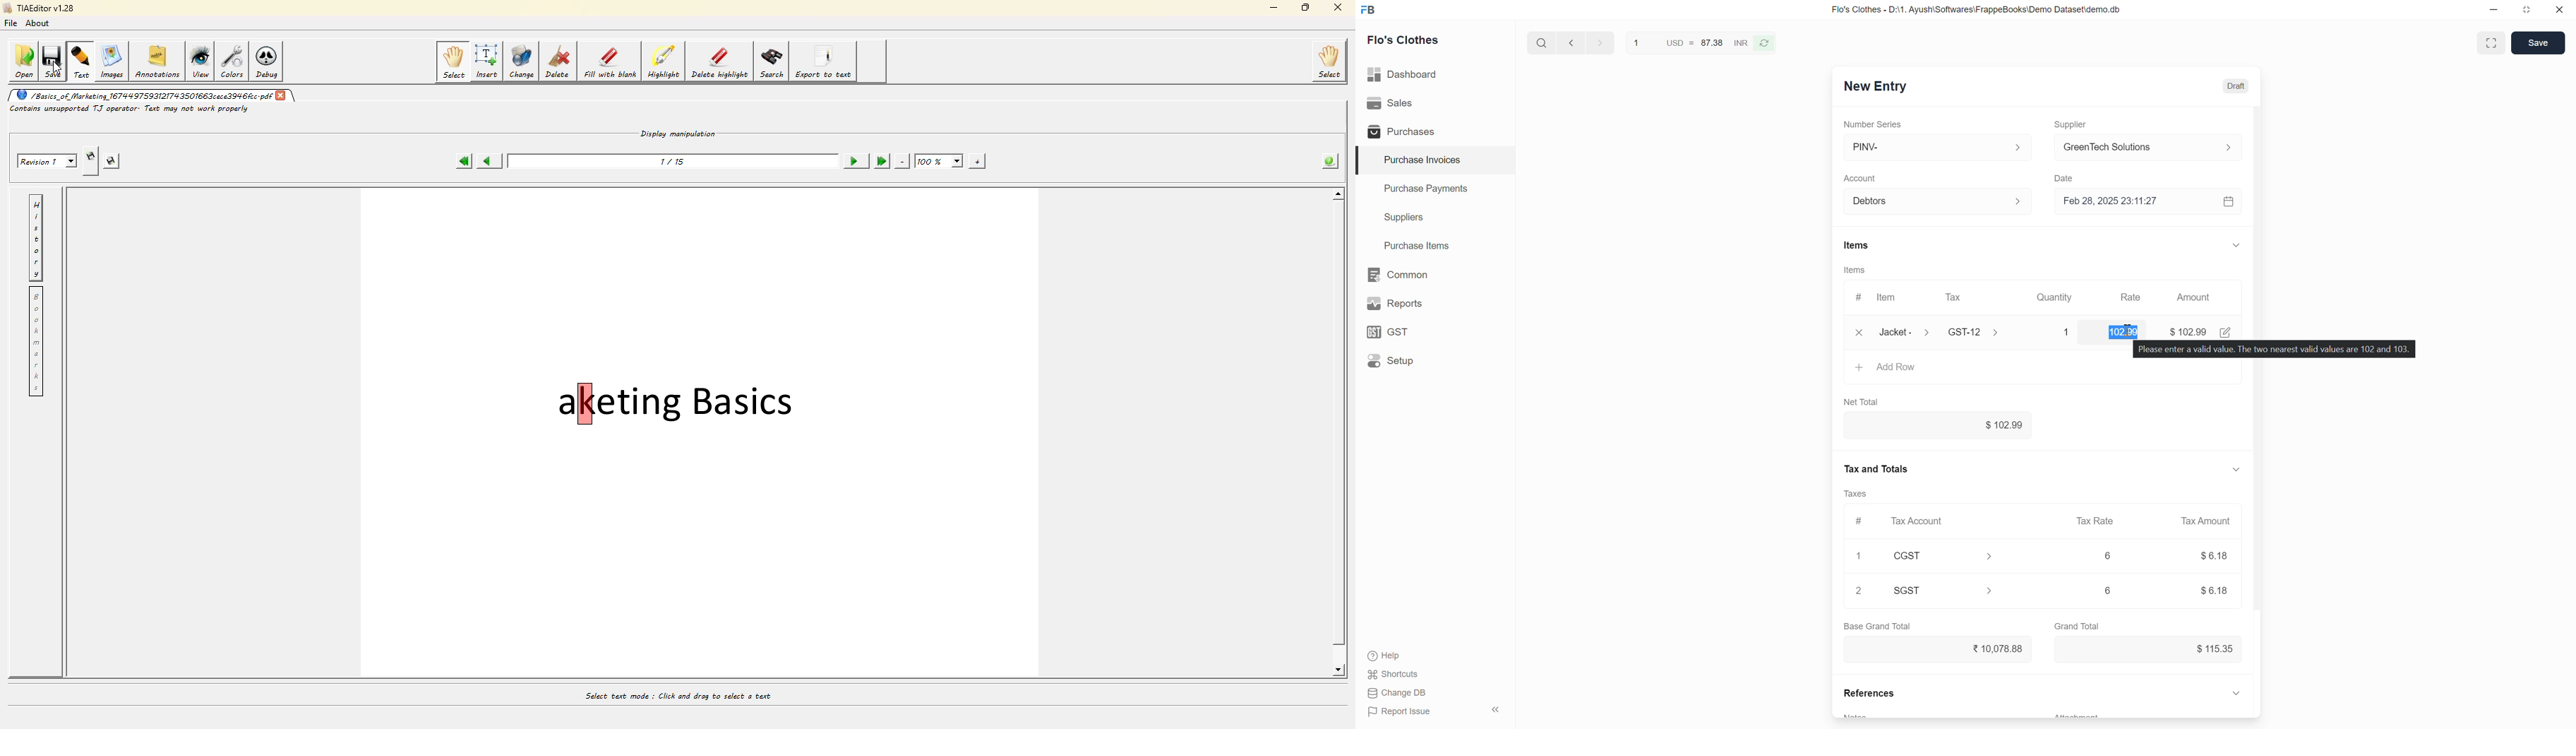 This screenshot has height=756, width=2576. I want to click on Tax Amount, so click(2207, 521).